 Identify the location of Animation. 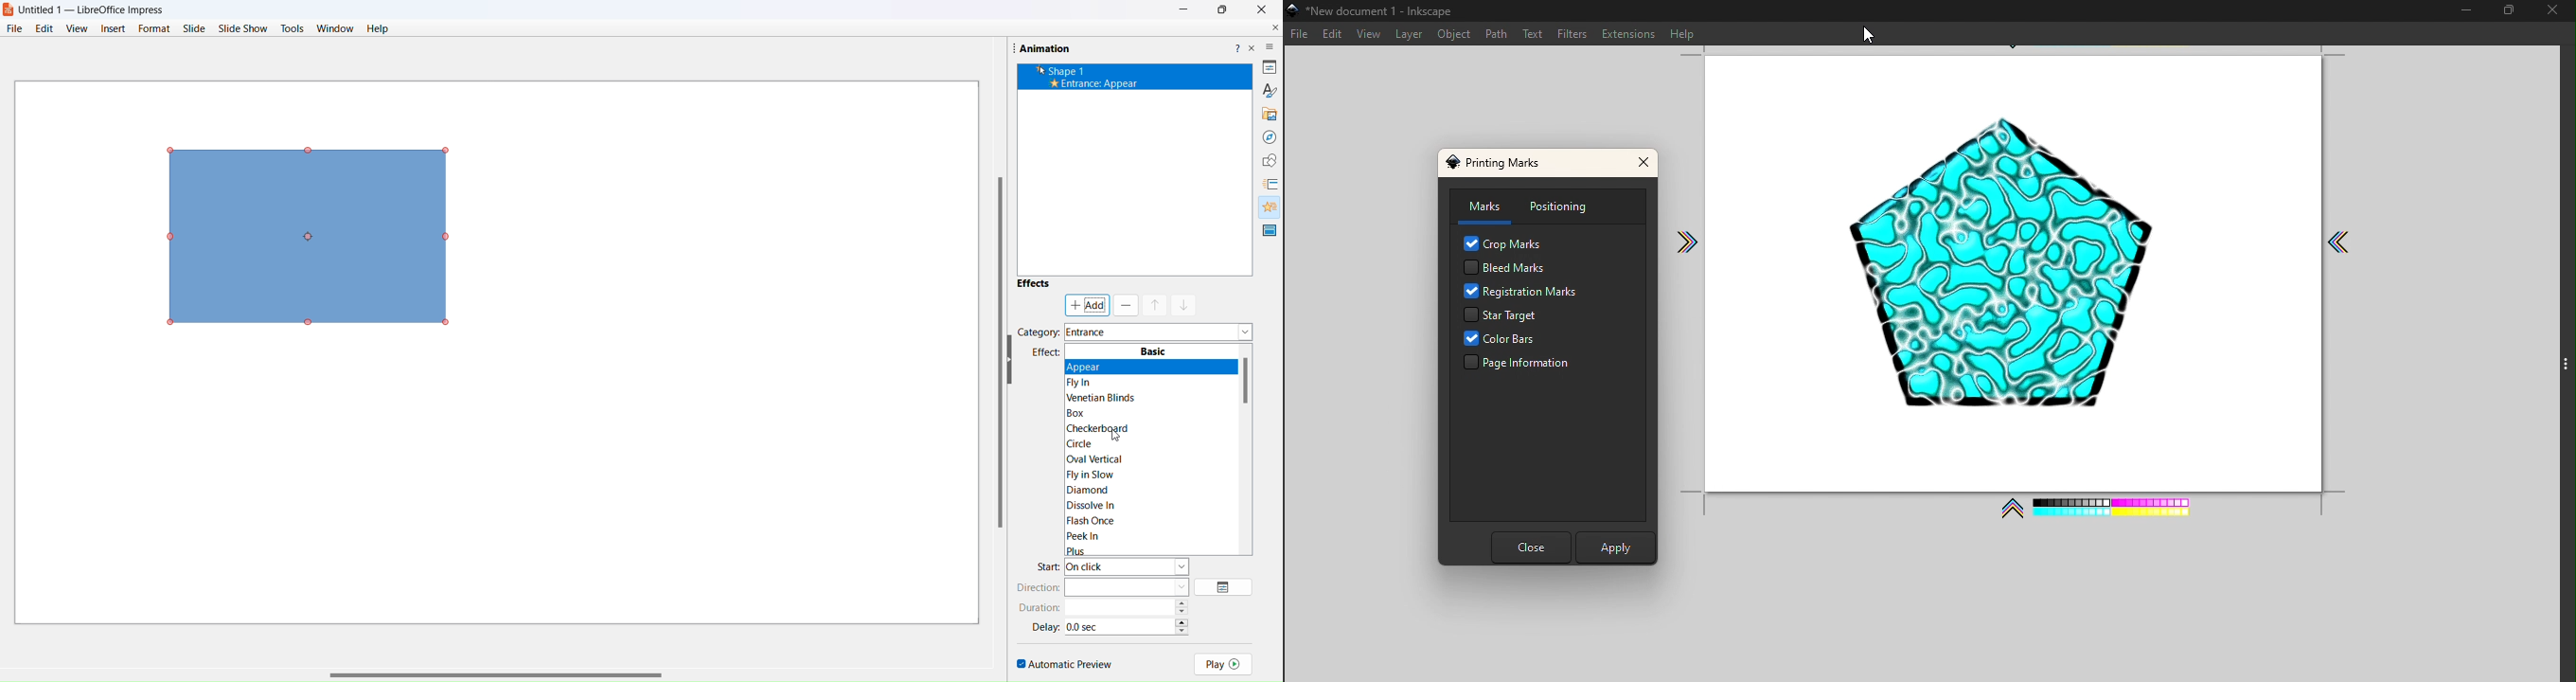
(1051, 47).